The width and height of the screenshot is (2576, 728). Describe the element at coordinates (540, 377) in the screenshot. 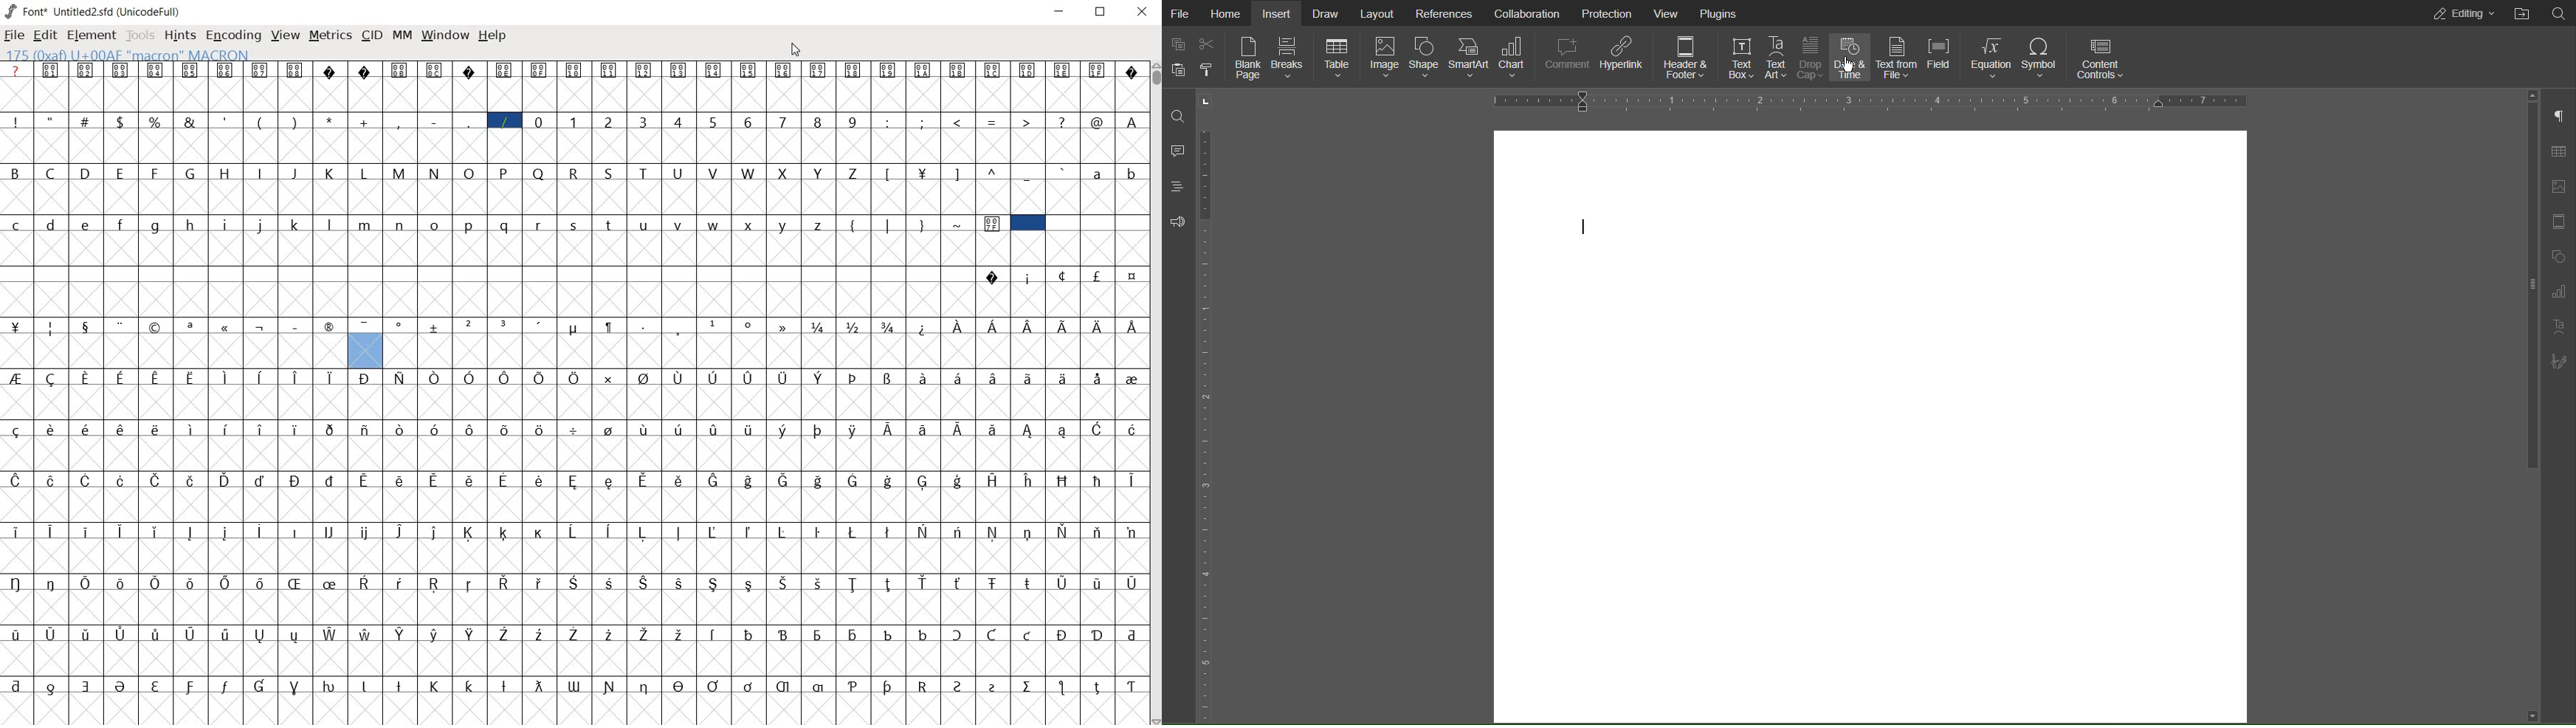

I see `Symbol` at that location.